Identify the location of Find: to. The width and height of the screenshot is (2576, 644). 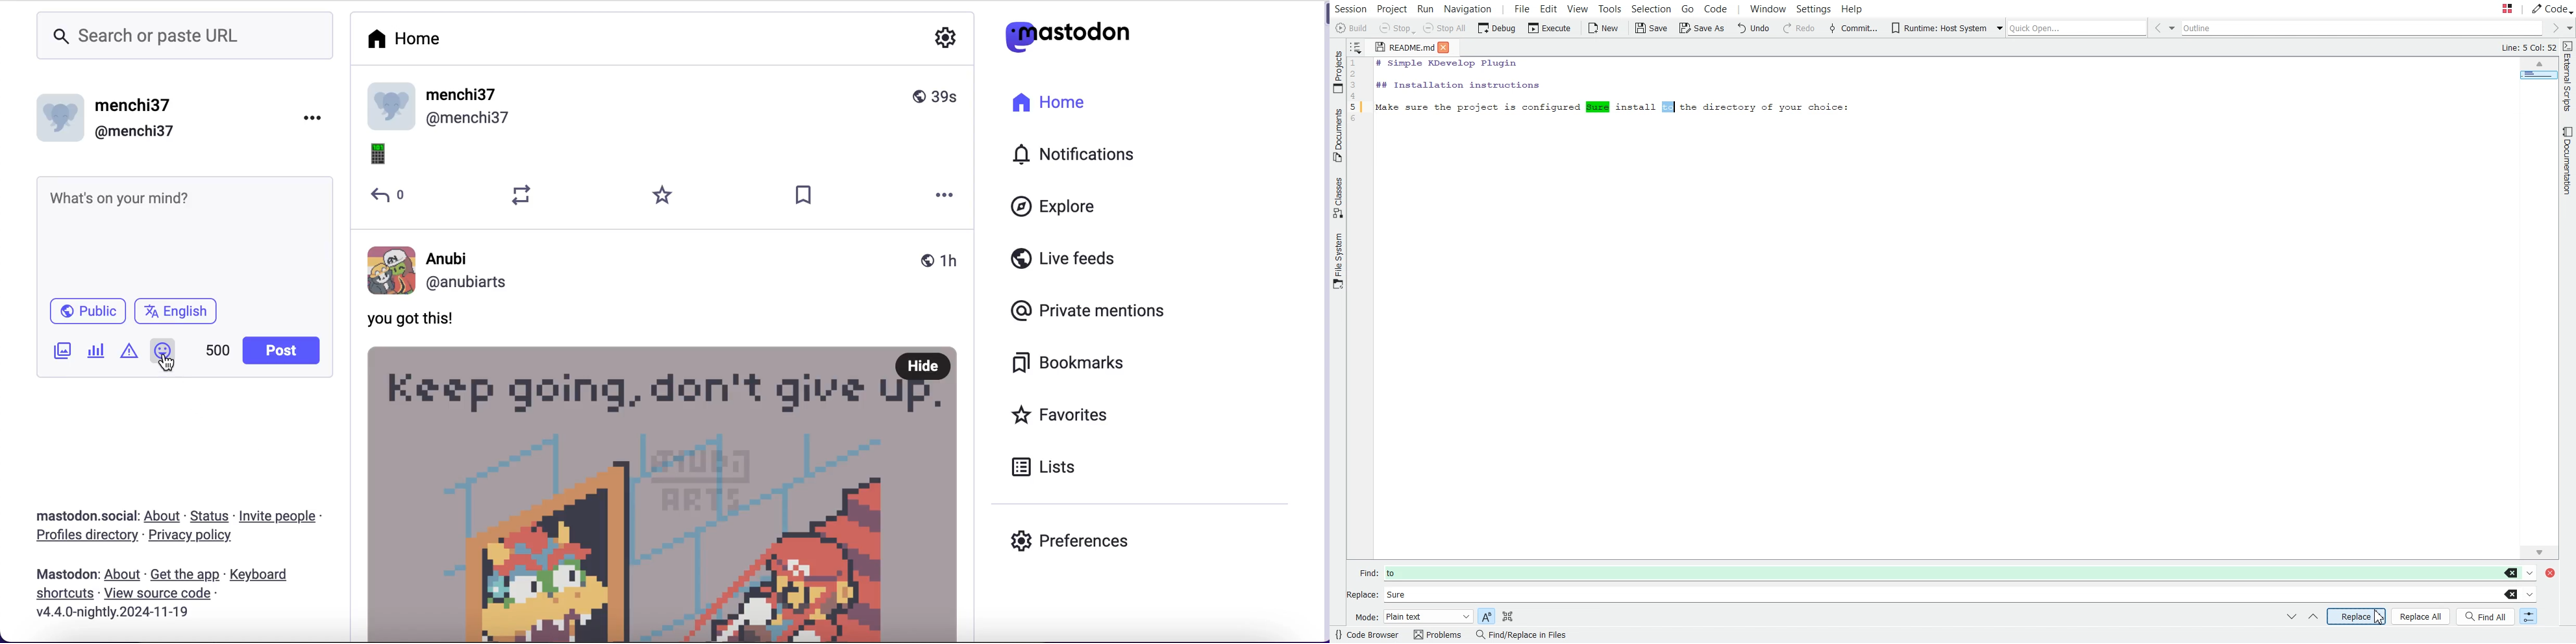
(1946, 570).